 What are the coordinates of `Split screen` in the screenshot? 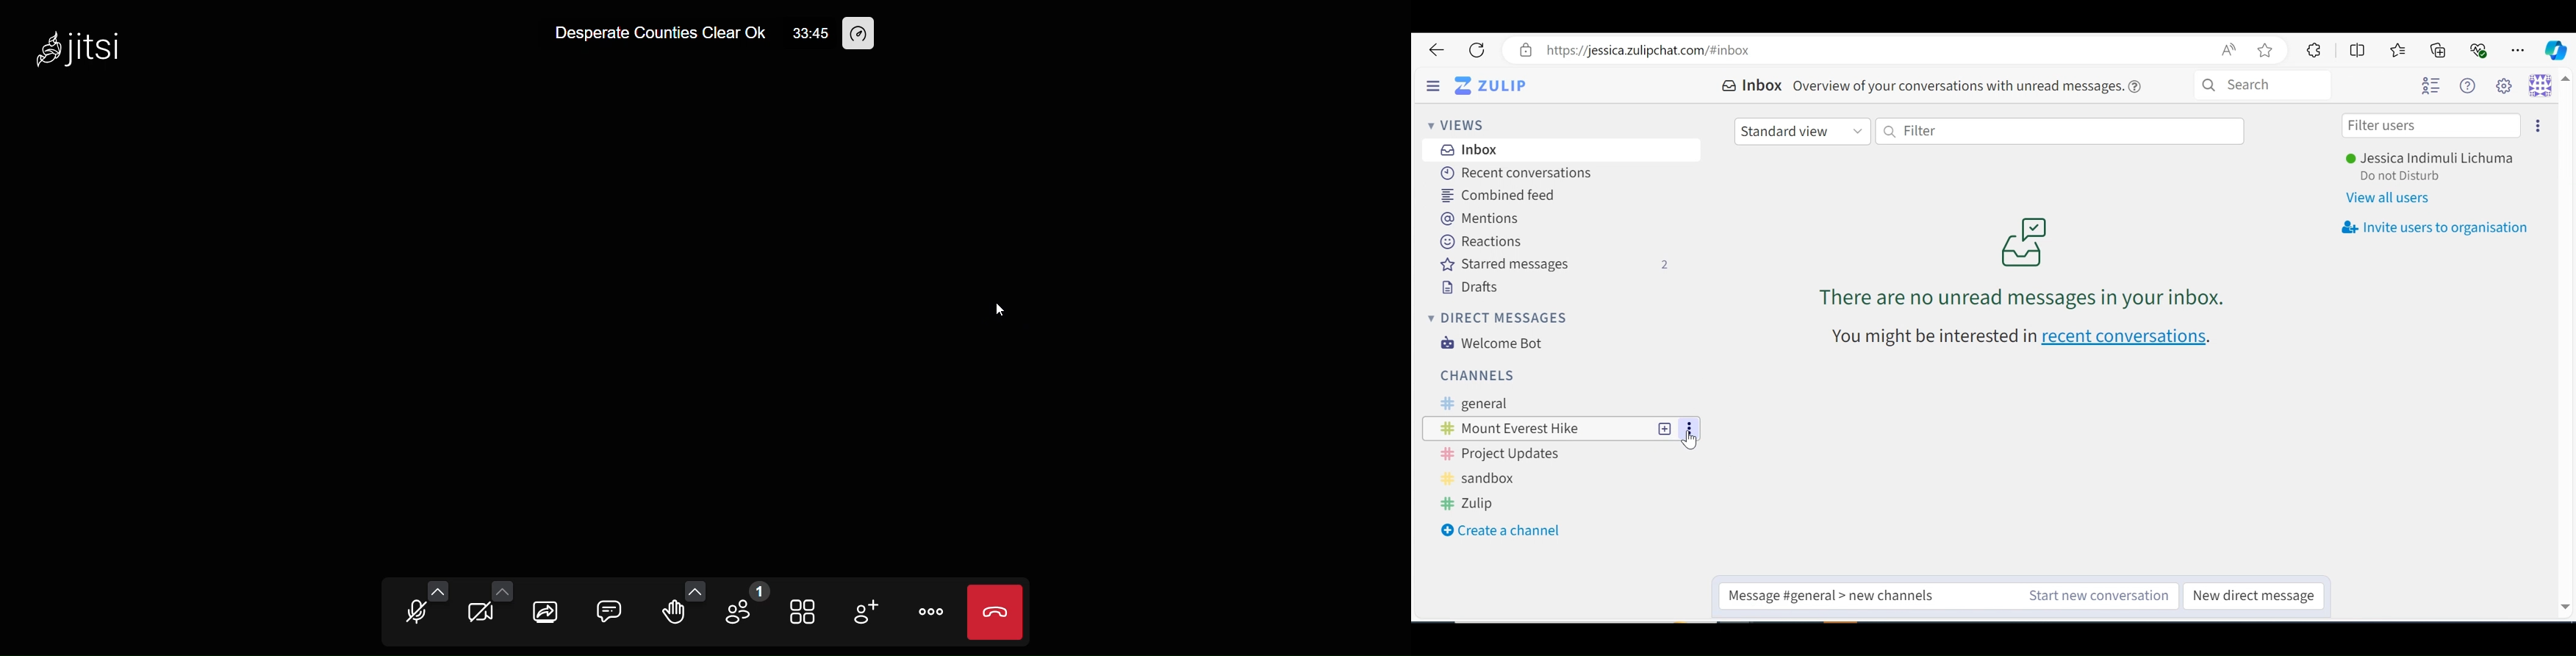 It's located at (2356, 49).